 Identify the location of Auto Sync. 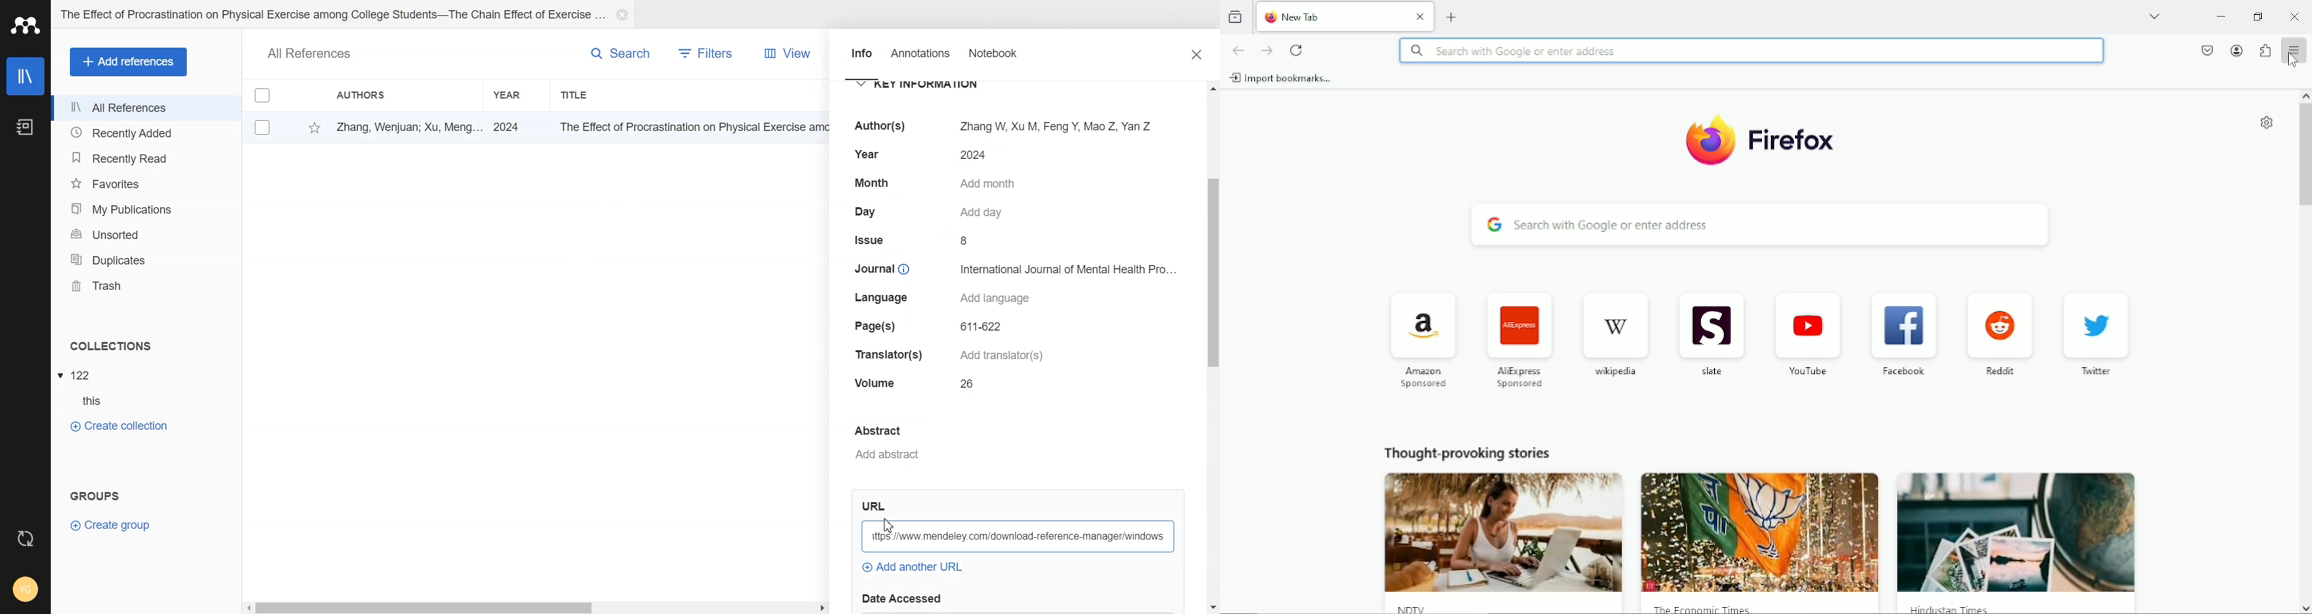
(25, 535).